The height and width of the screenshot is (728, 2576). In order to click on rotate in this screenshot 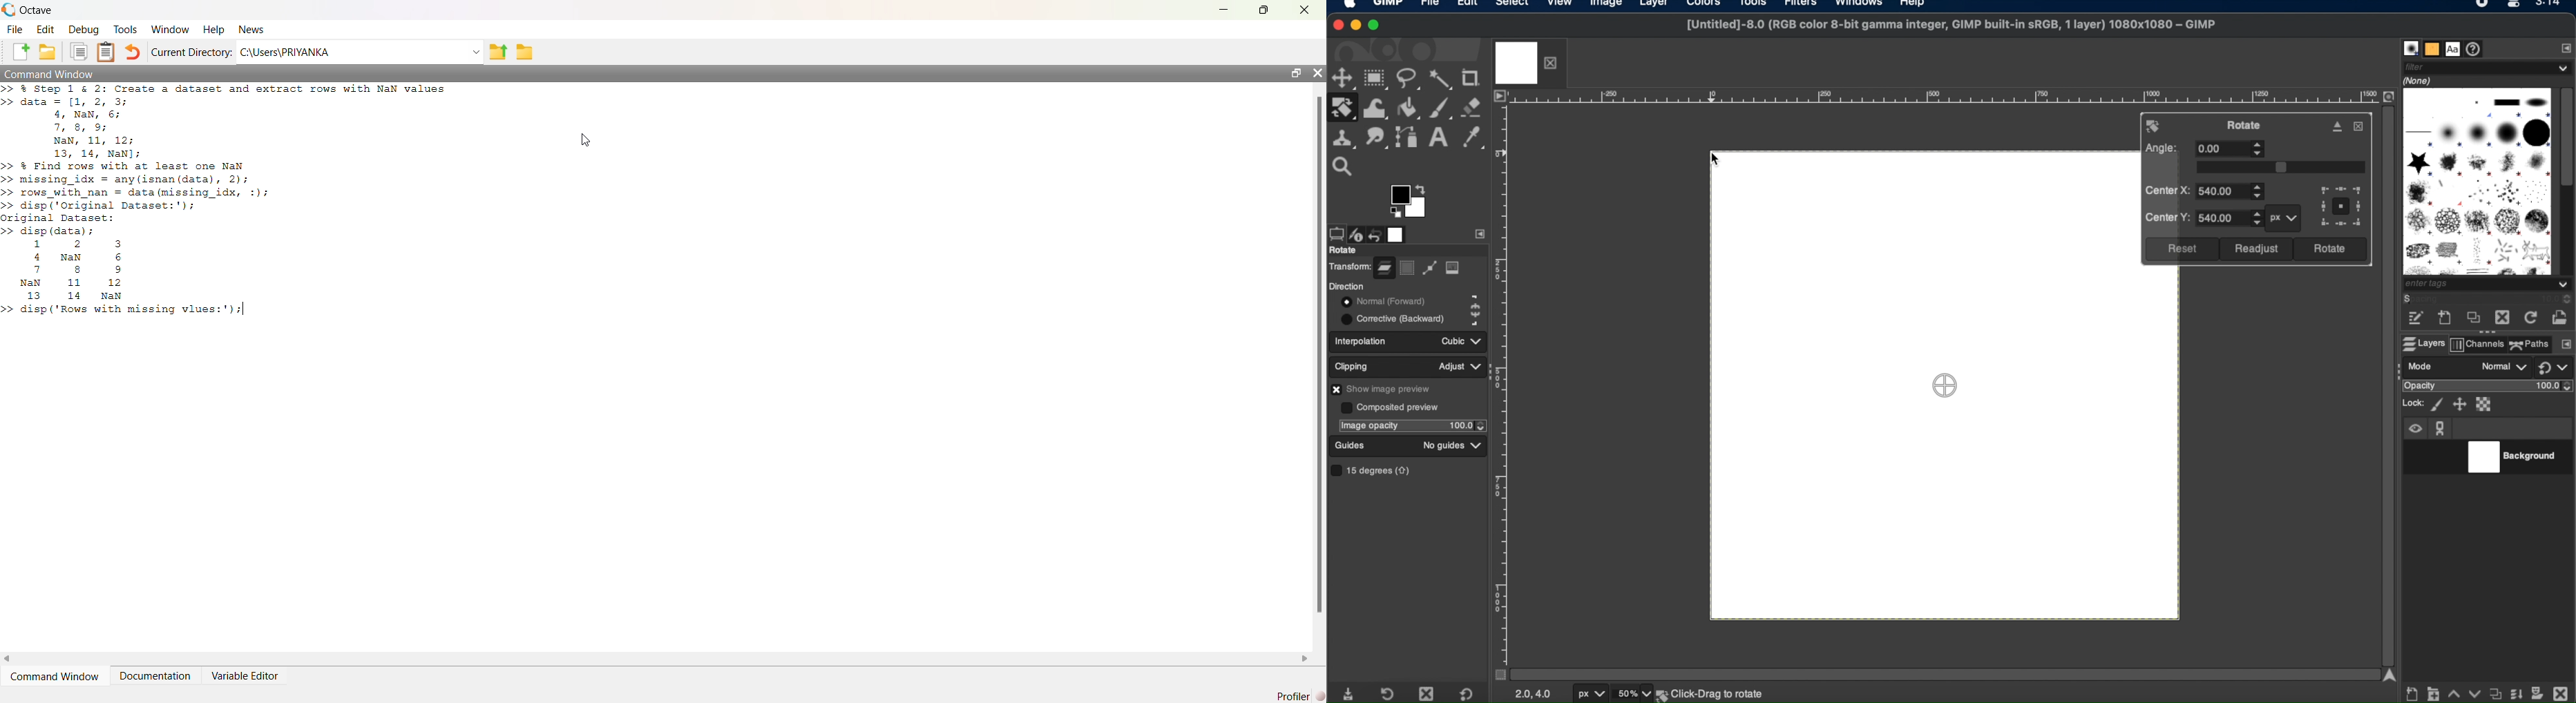, I will do `click(2247, 125)`.